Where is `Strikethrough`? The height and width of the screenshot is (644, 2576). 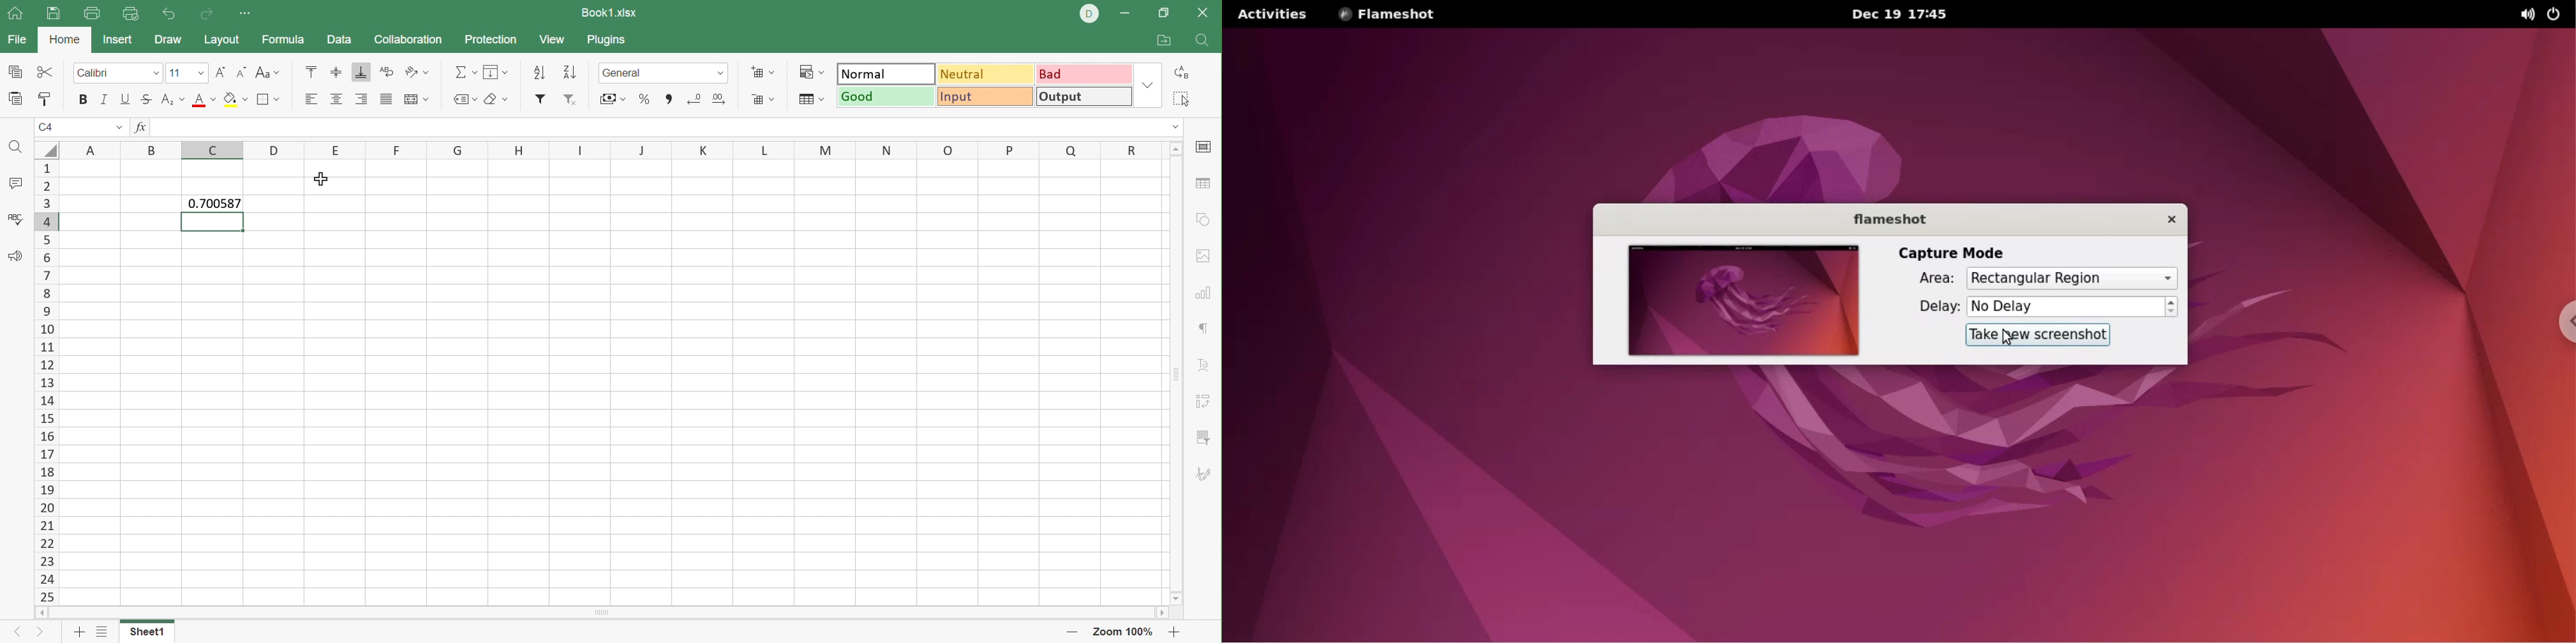
Strikethrough is located at coordinates (146, 100).